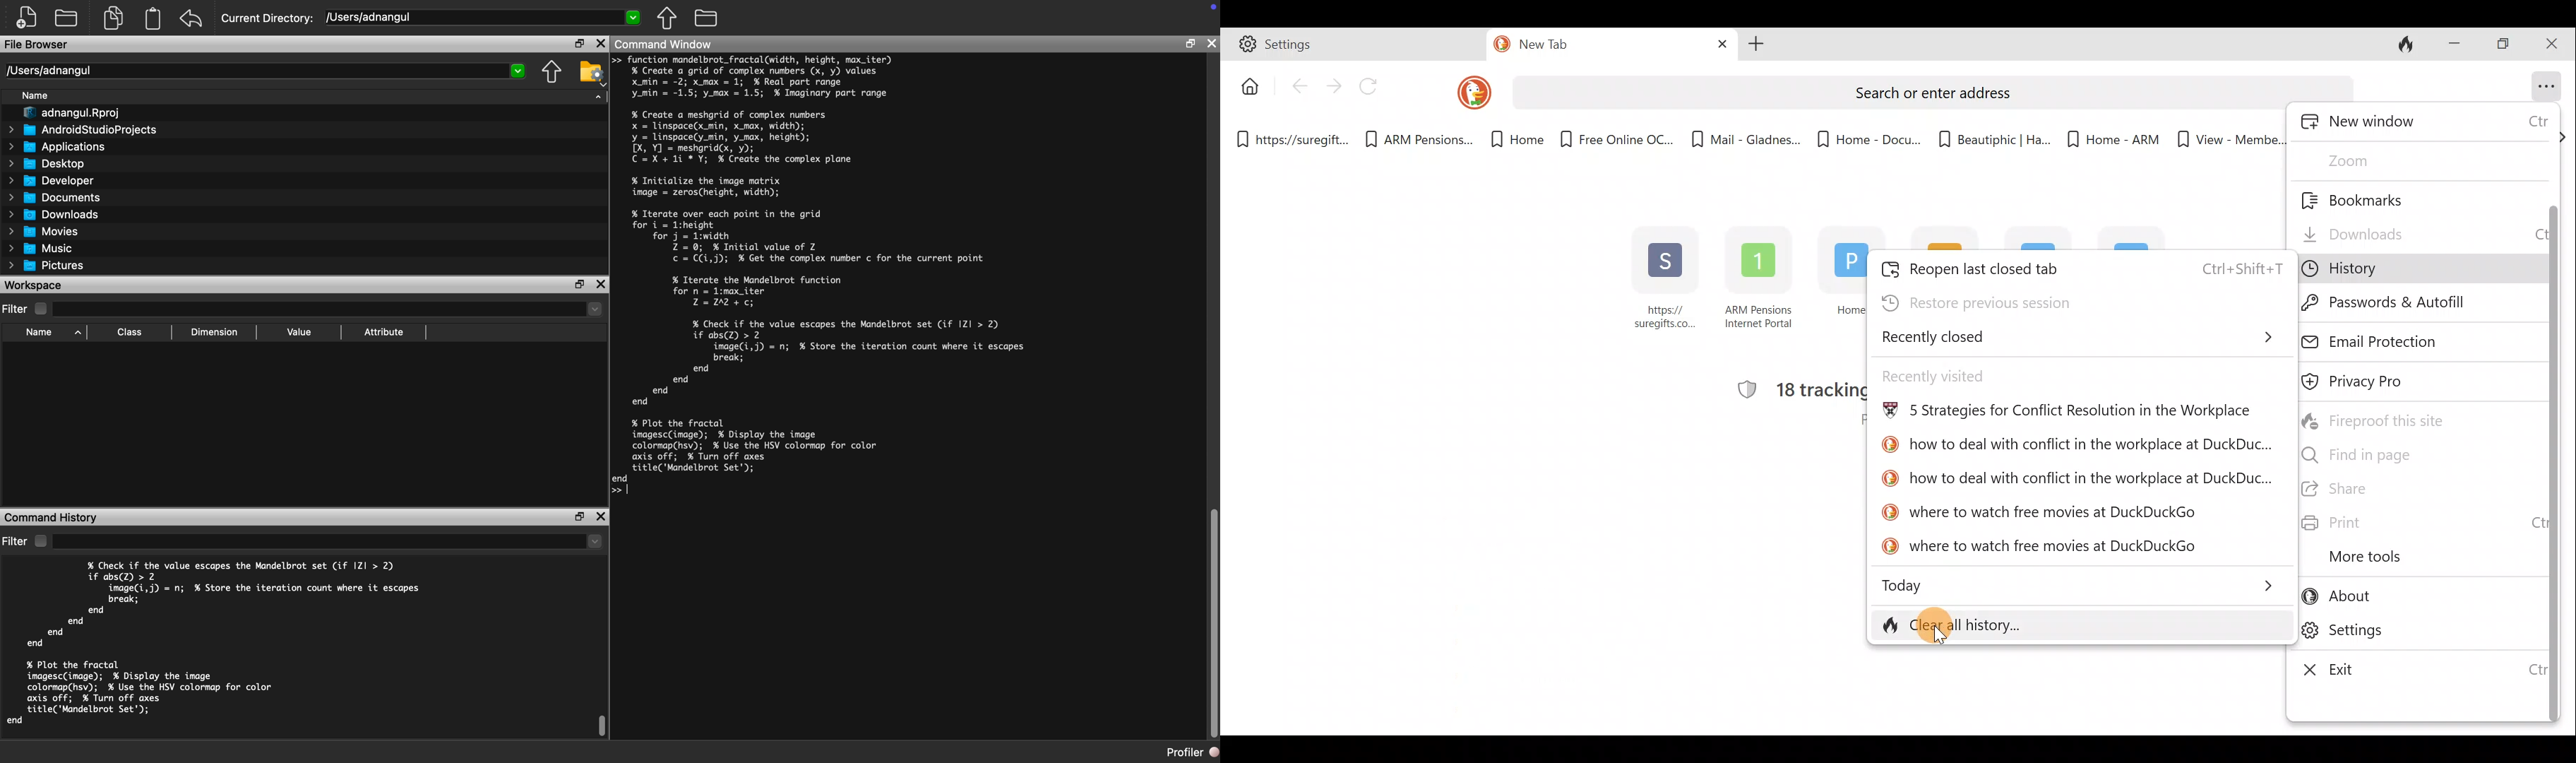  What do you see at coordinates (2402, 454) in the screenshot?
I see `Find in page` at bounding box center [2402, 454].